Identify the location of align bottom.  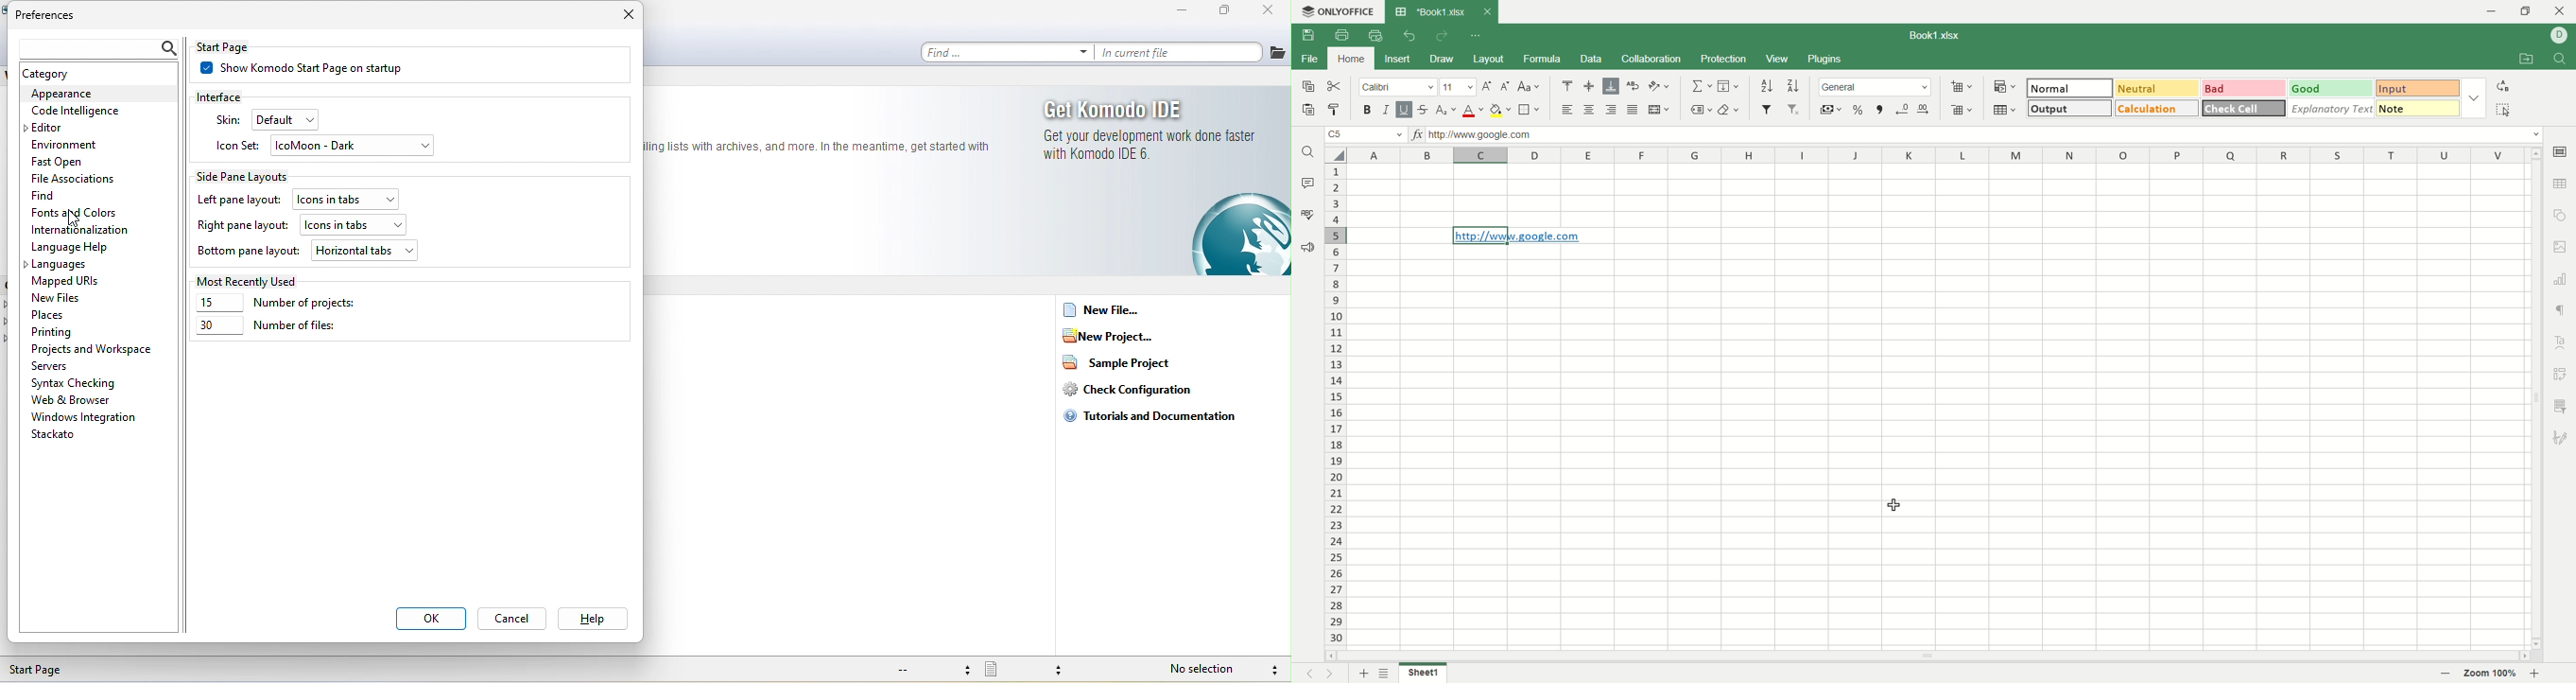
(1613, 86).